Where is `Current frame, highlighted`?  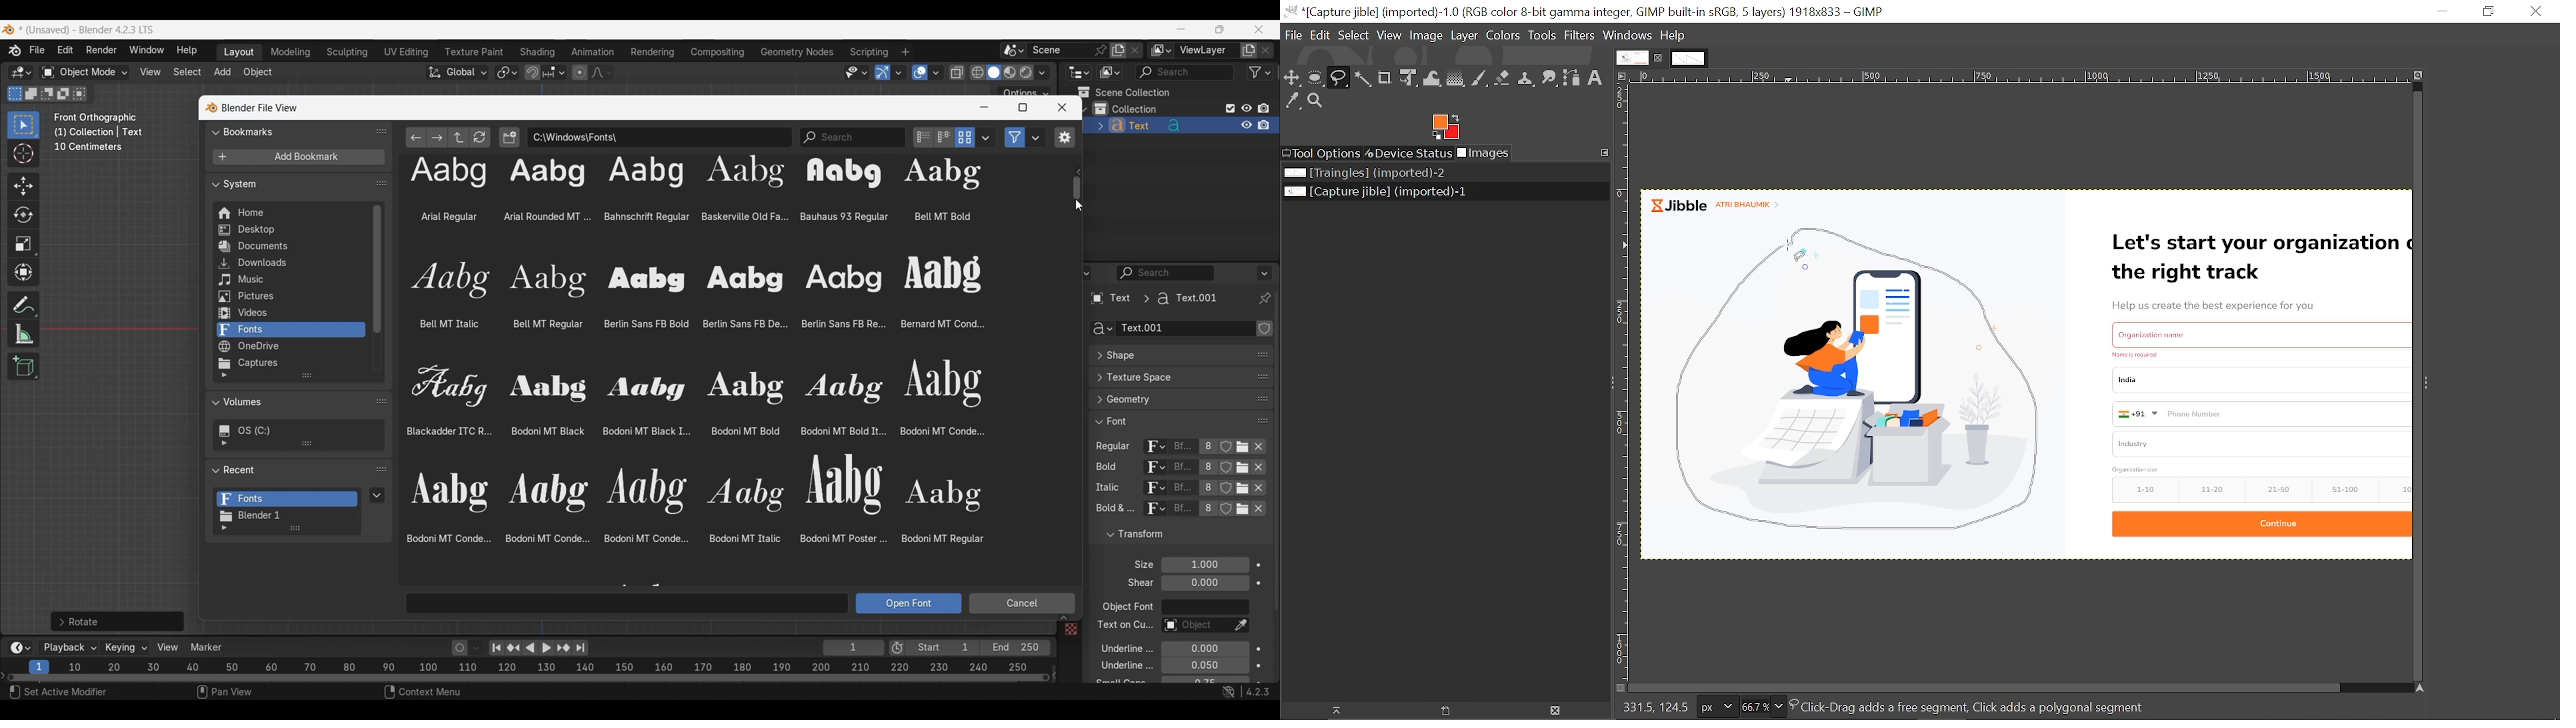 Current frame, highlighted is located at coordinates (40, 665).